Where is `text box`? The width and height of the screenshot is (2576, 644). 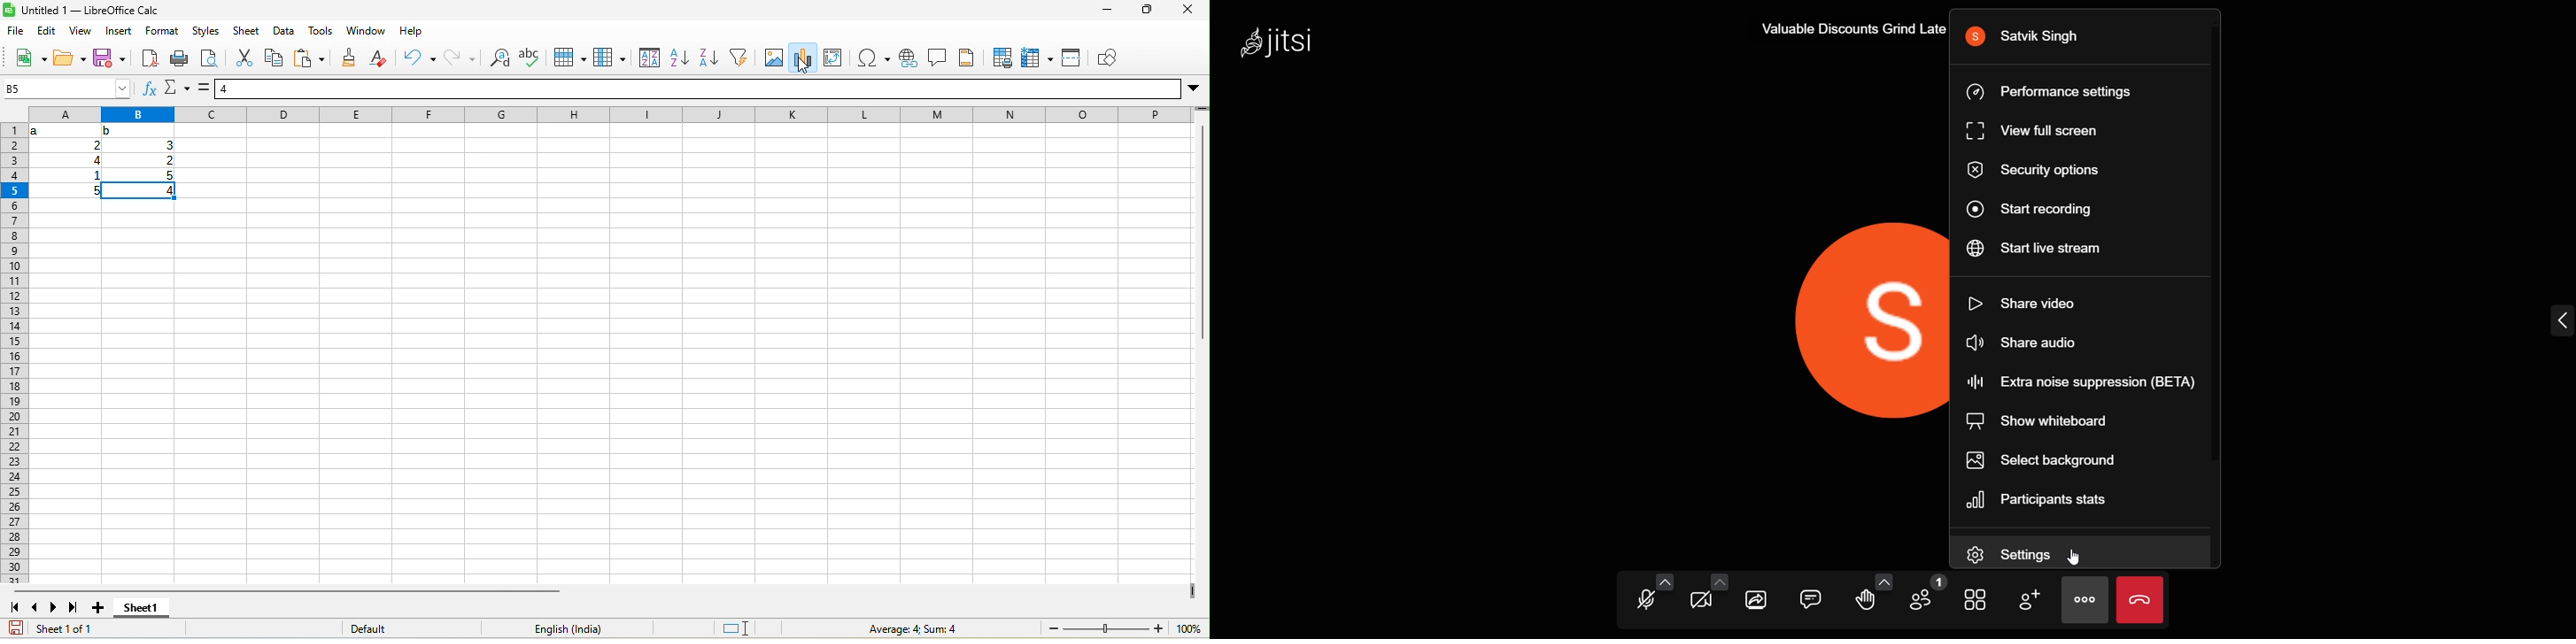 text box is located at coordinates (937, 58).